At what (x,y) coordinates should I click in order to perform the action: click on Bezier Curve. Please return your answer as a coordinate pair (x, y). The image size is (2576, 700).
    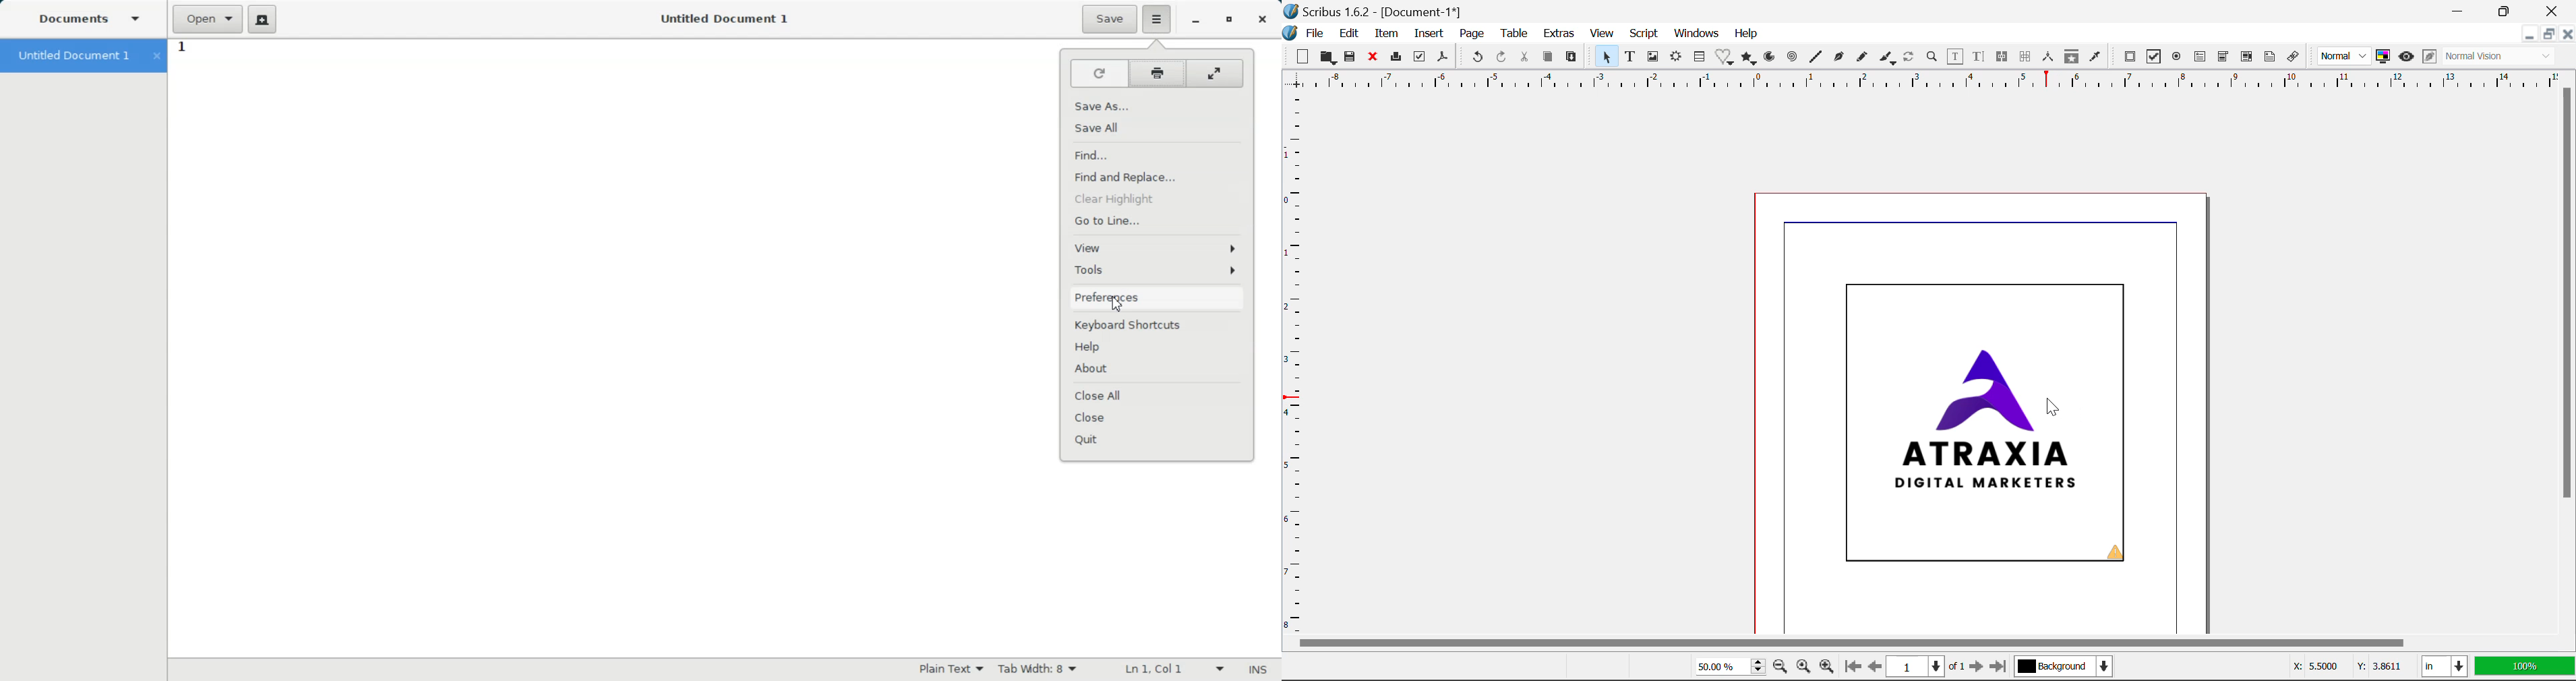
    Looking at the image, I should click on (1839, 59).